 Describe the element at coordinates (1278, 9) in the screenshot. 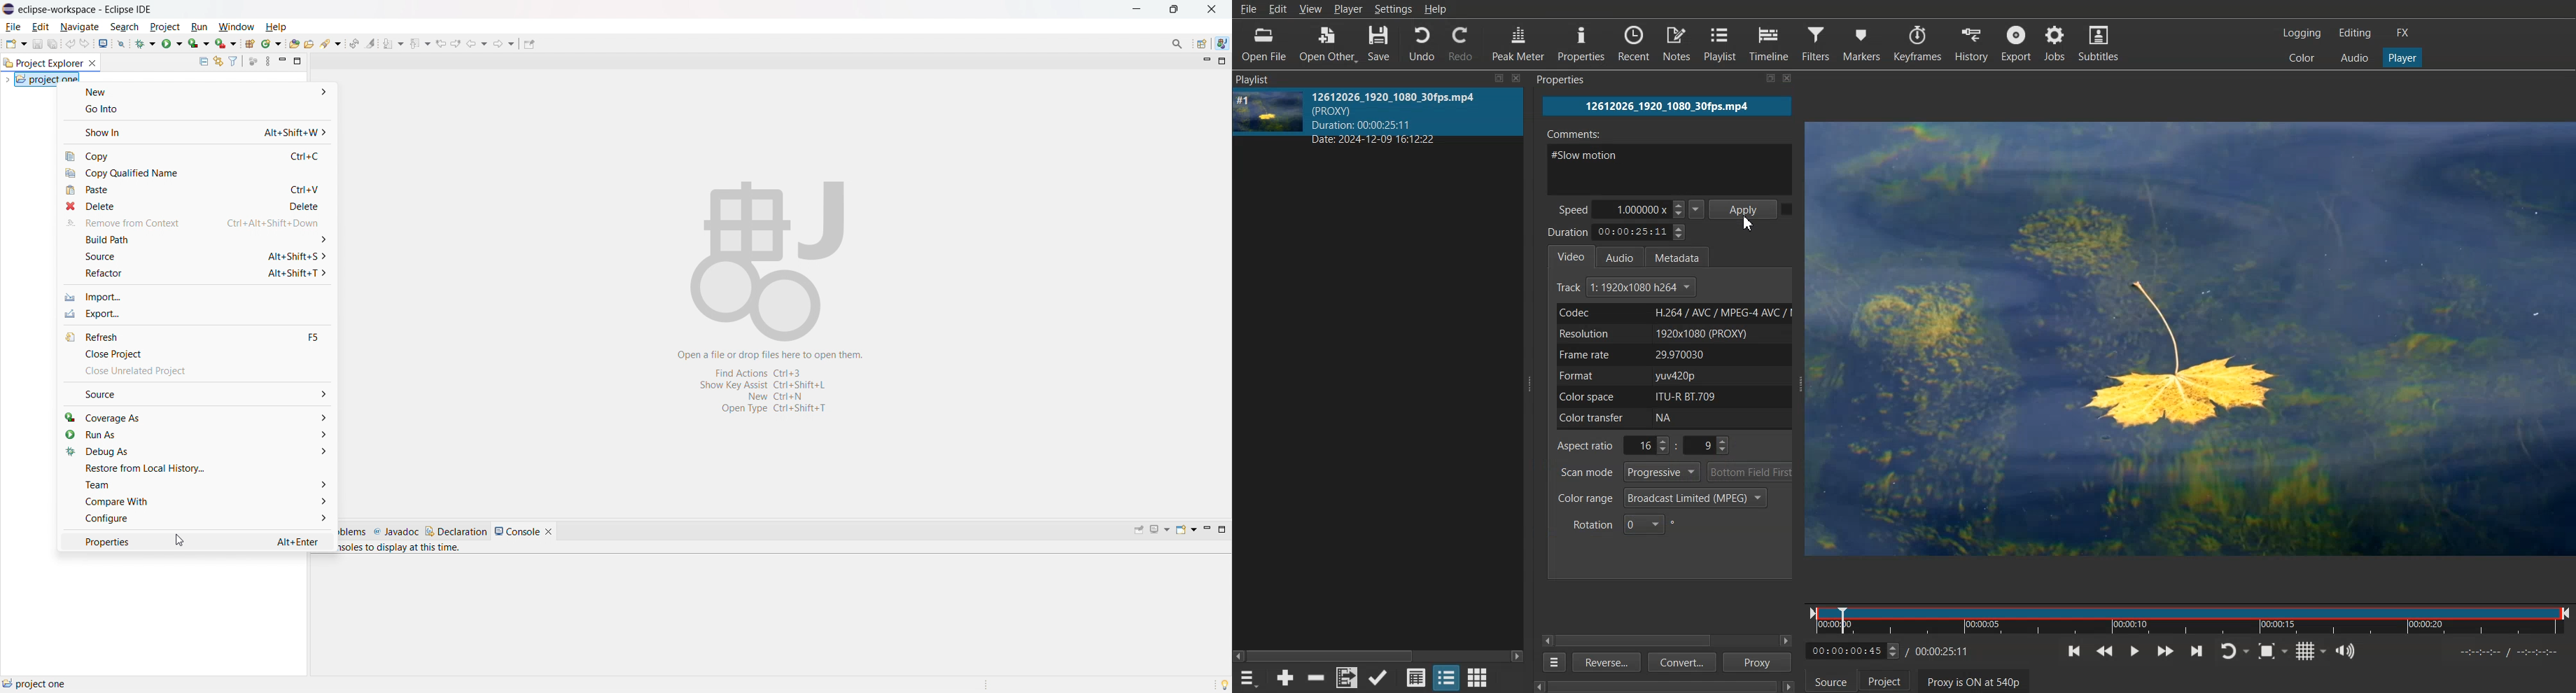

I see `Edit` at that location.